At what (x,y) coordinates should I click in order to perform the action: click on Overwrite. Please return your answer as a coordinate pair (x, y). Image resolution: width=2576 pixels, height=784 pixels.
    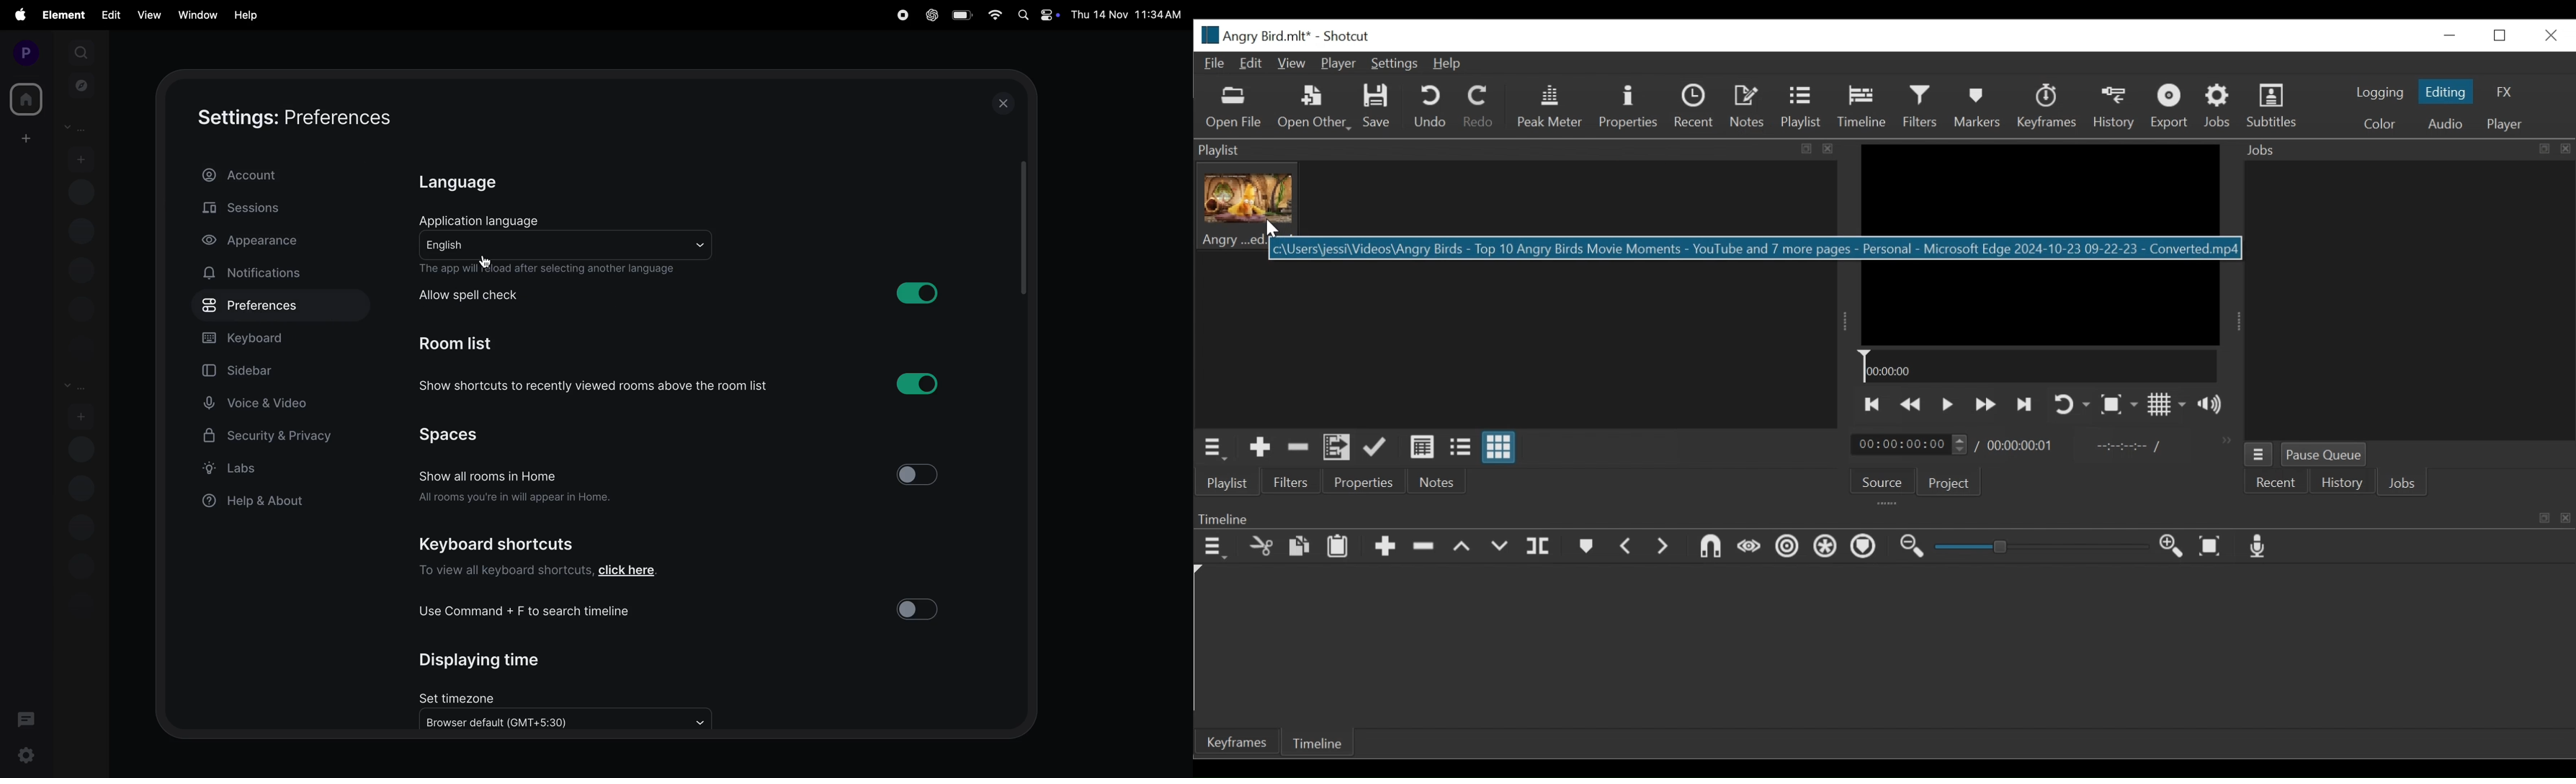
    Looking at the image, I should click on (1501, 546).